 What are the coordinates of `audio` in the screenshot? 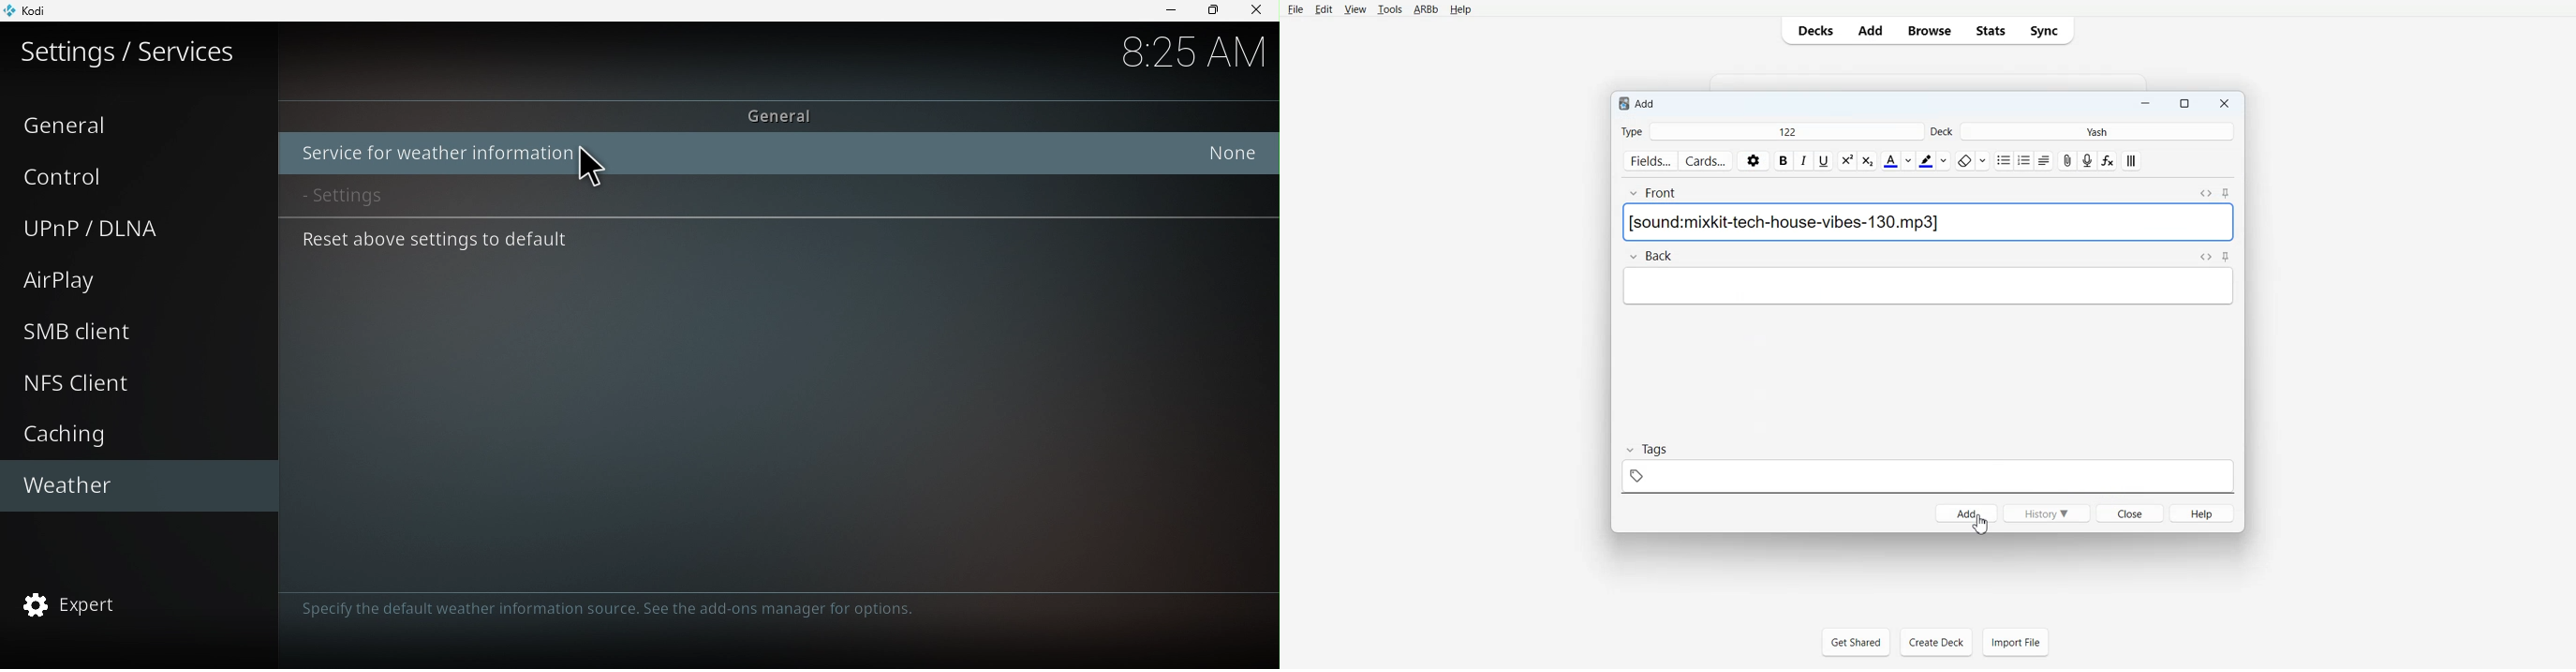 It's located at (2088, 160).